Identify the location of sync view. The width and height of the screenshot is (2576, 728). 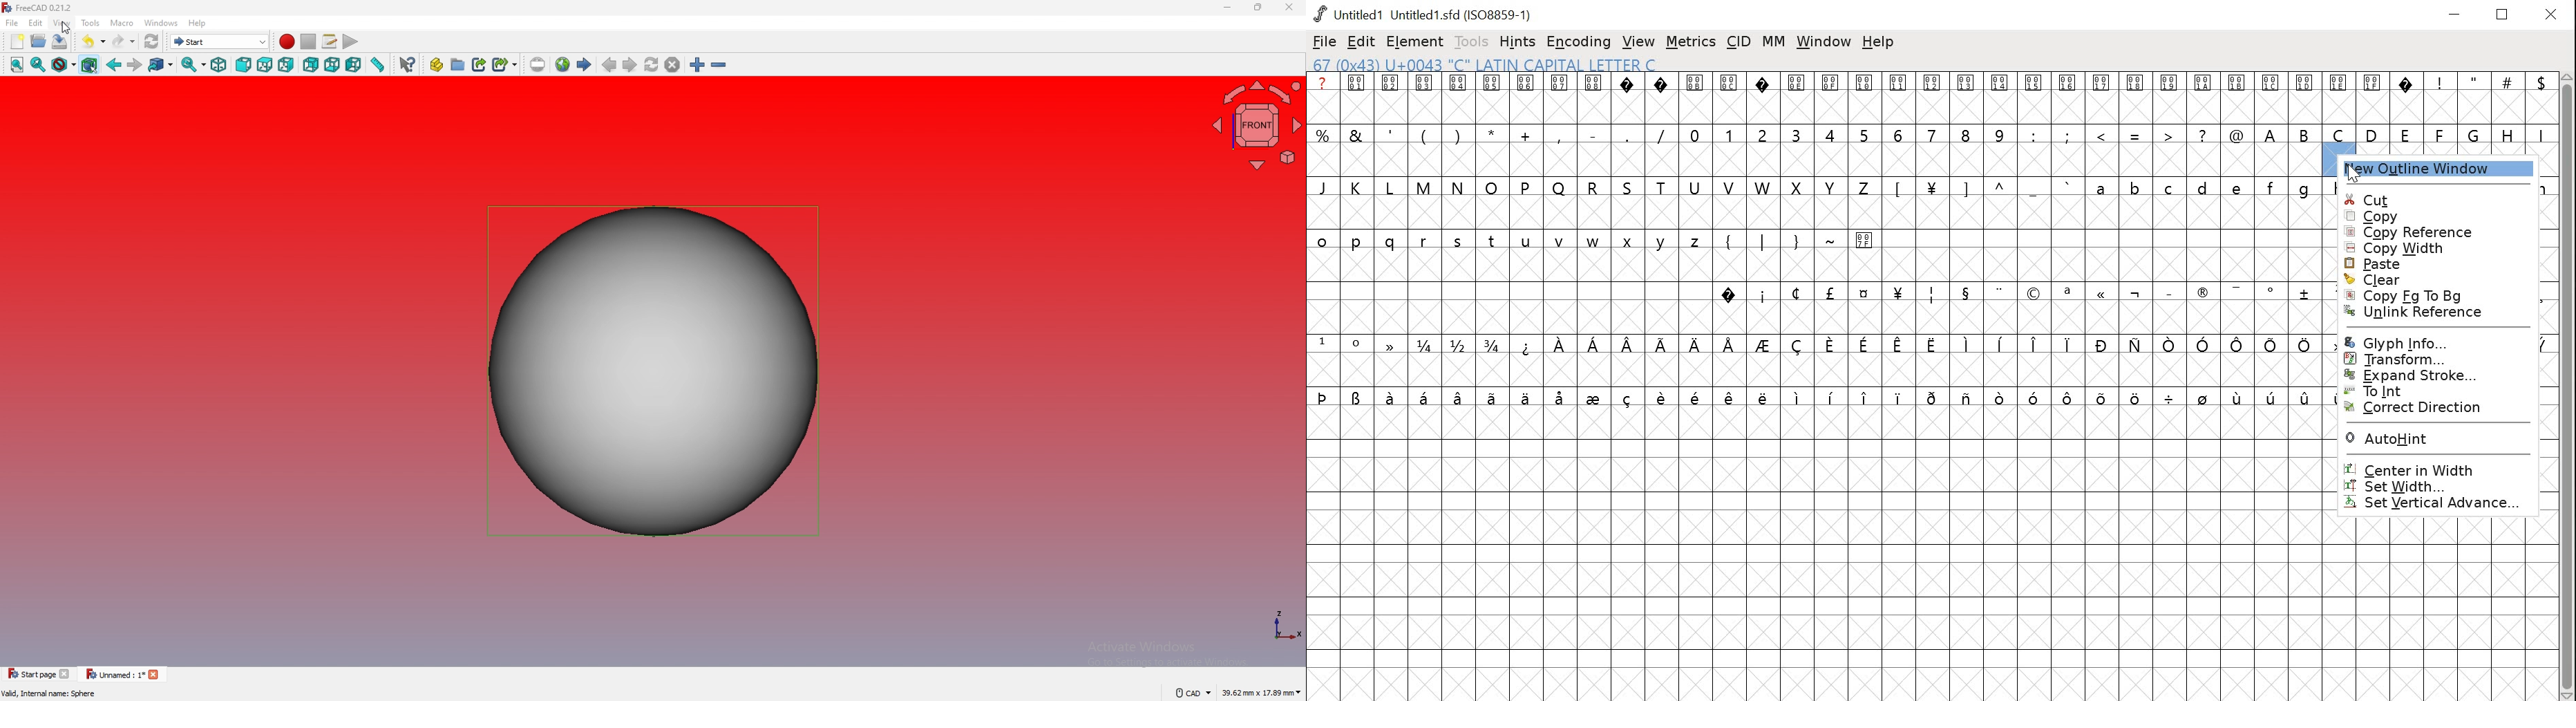
(193, 65).